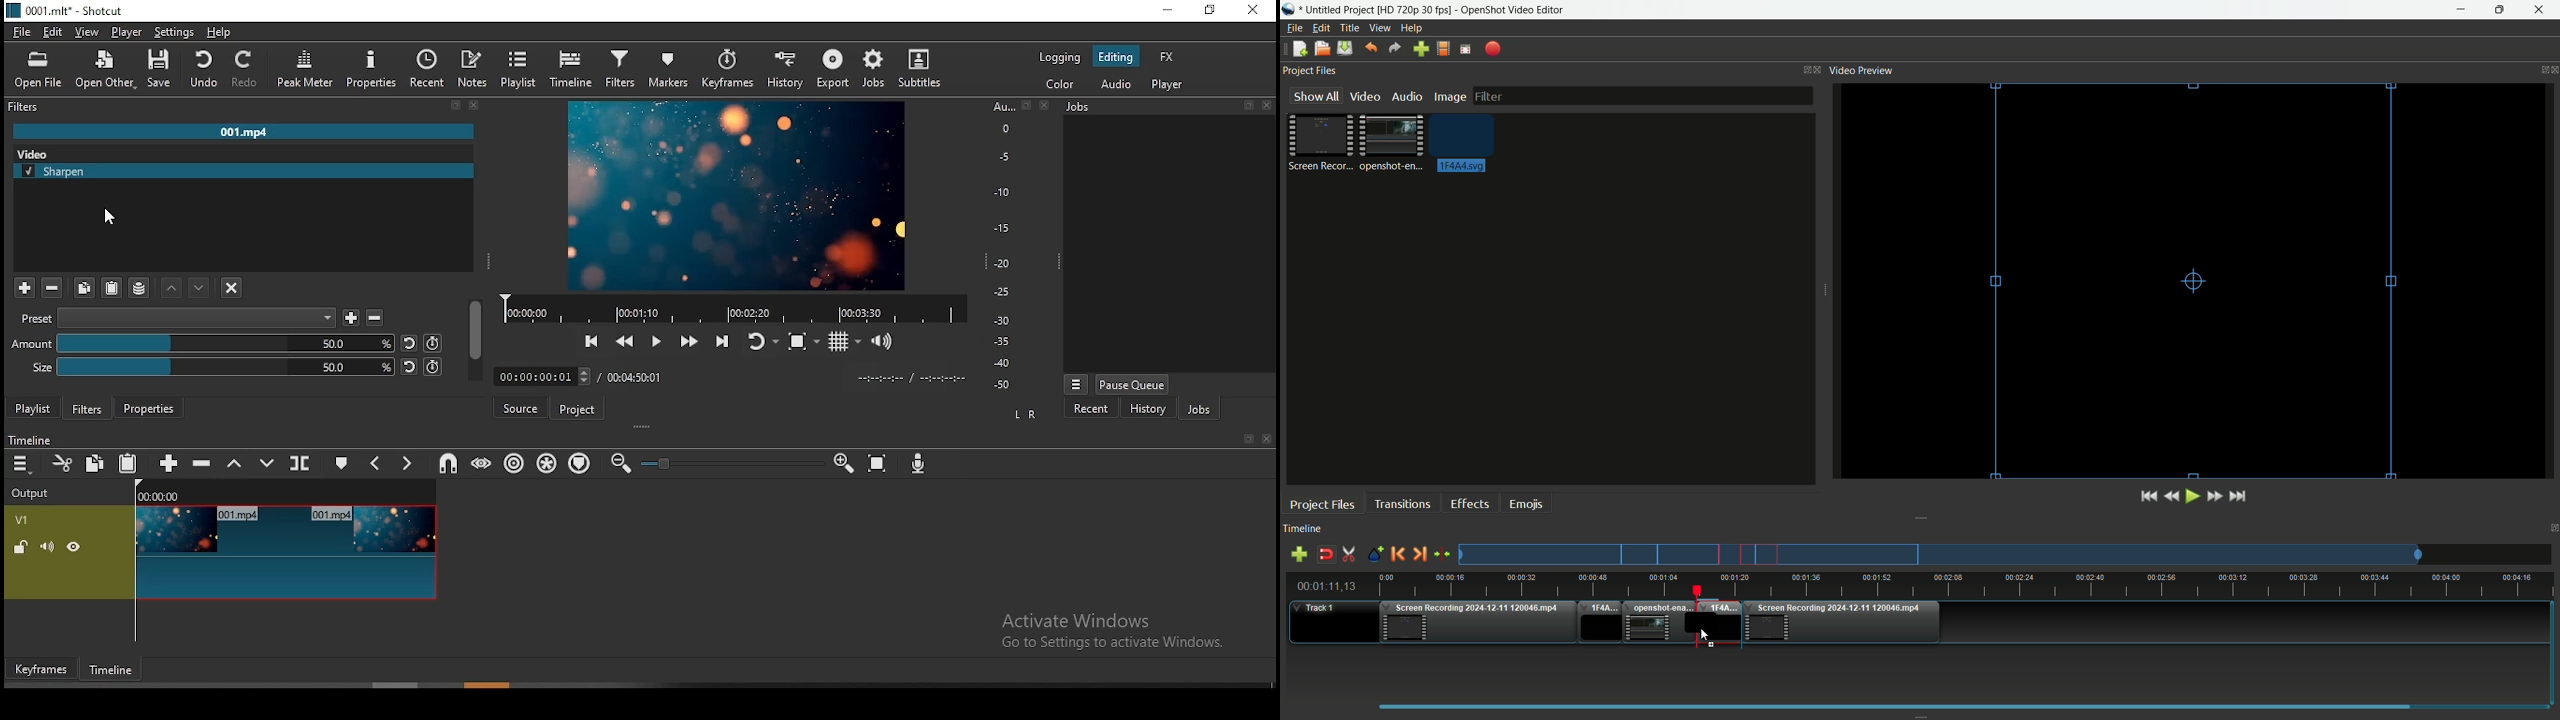 The image size is (2576, 728). I want to click on Project files, so click(1309, 71).